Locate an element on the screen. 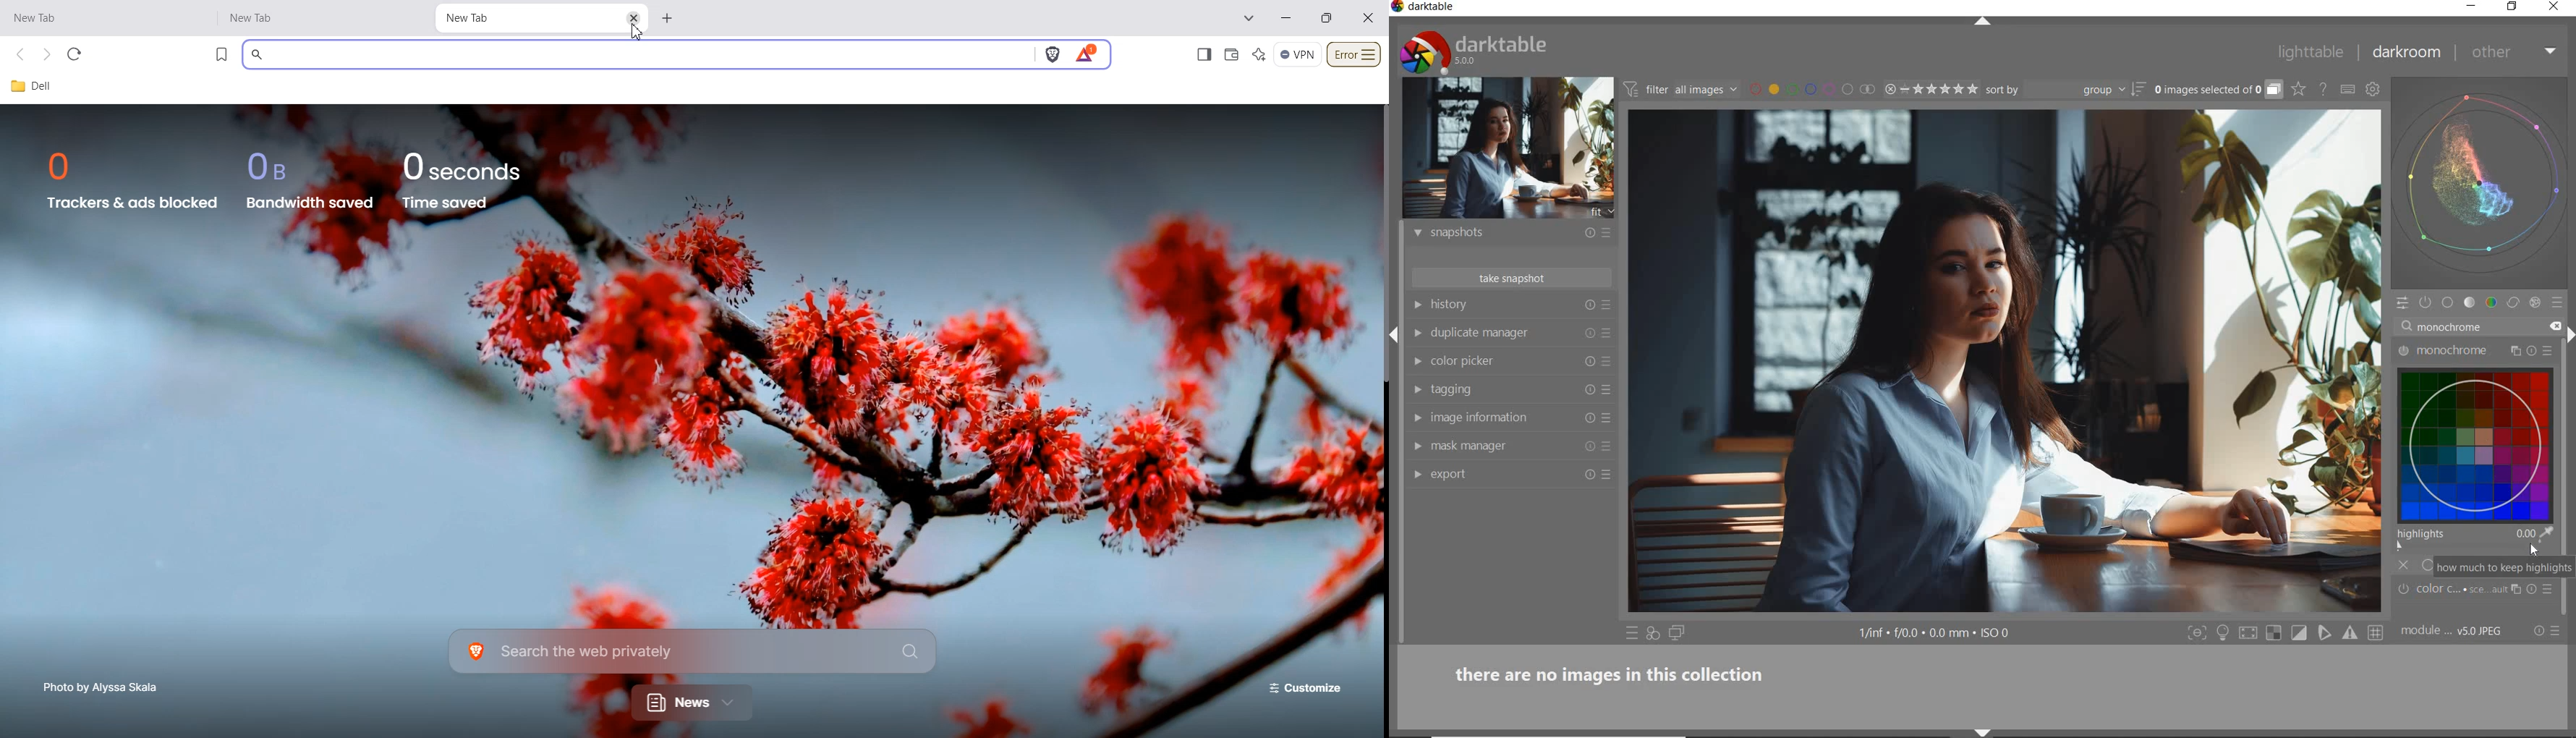  show global preferences is located at coordinates (2373, 91).